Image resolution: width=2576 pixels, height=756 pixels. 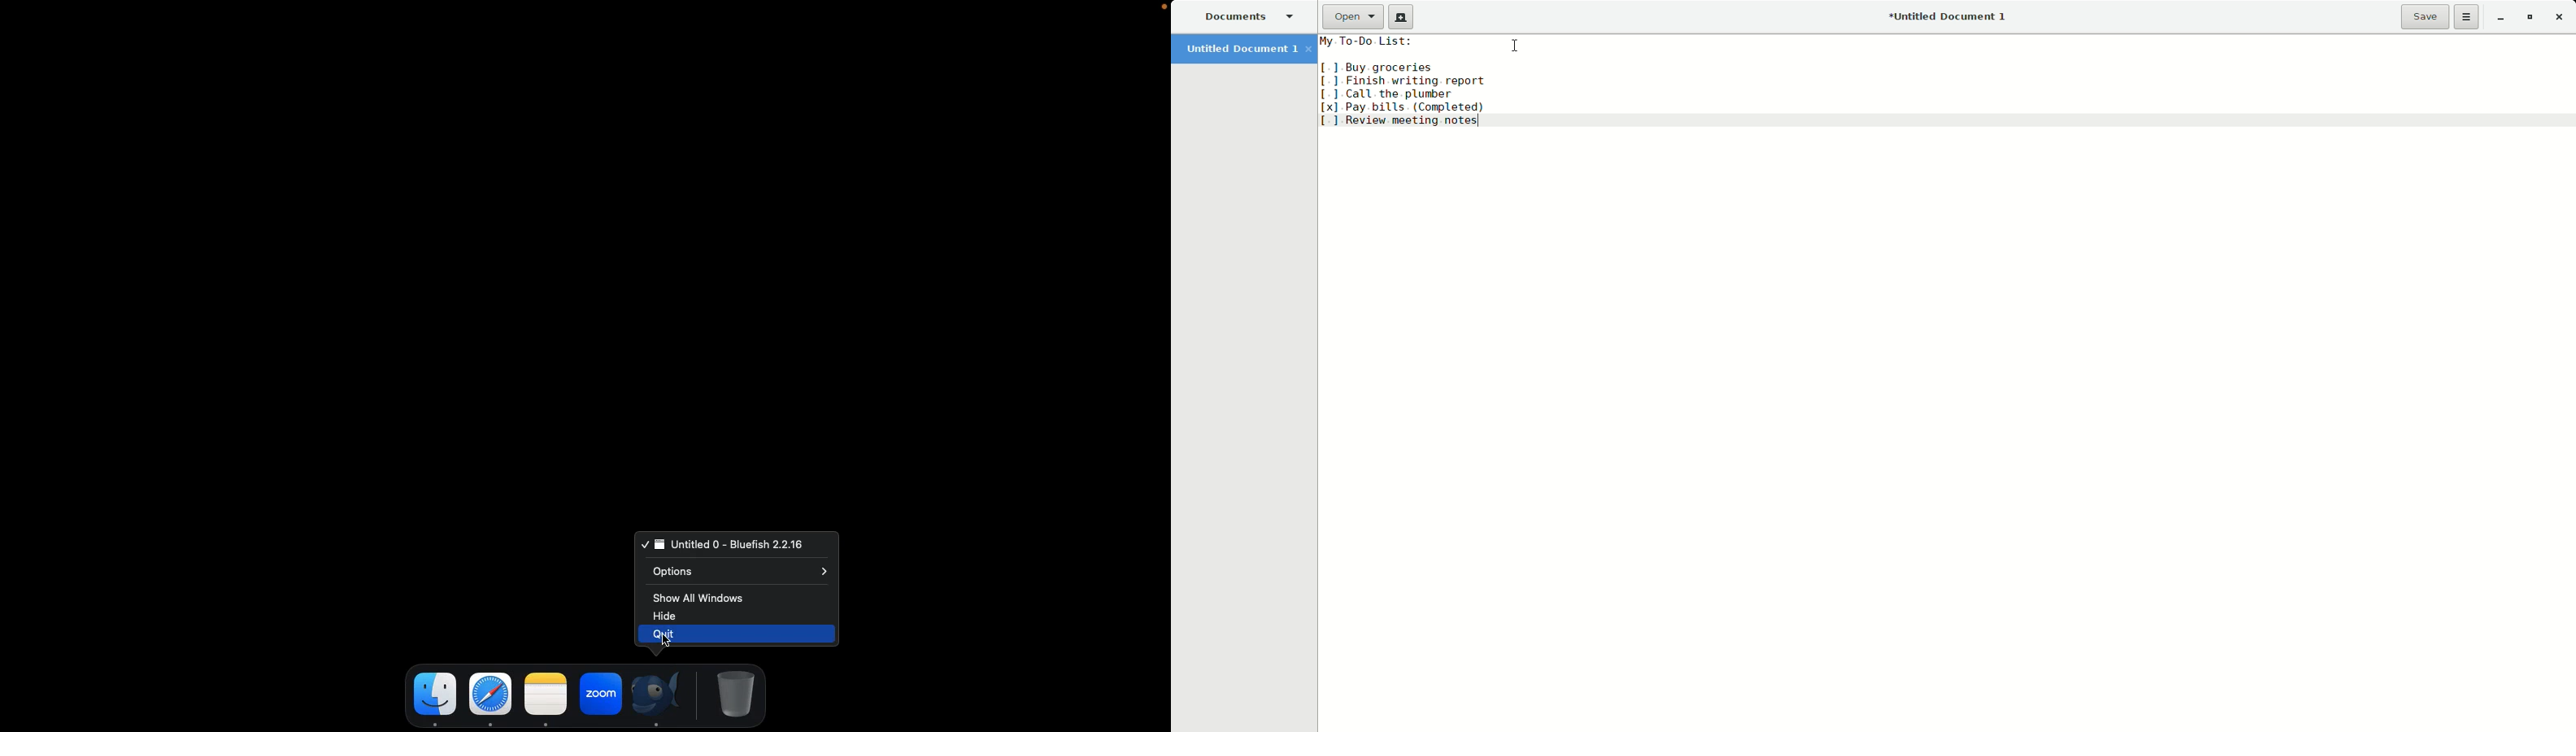 I want to click on Save, so click(x=2424, y=18).